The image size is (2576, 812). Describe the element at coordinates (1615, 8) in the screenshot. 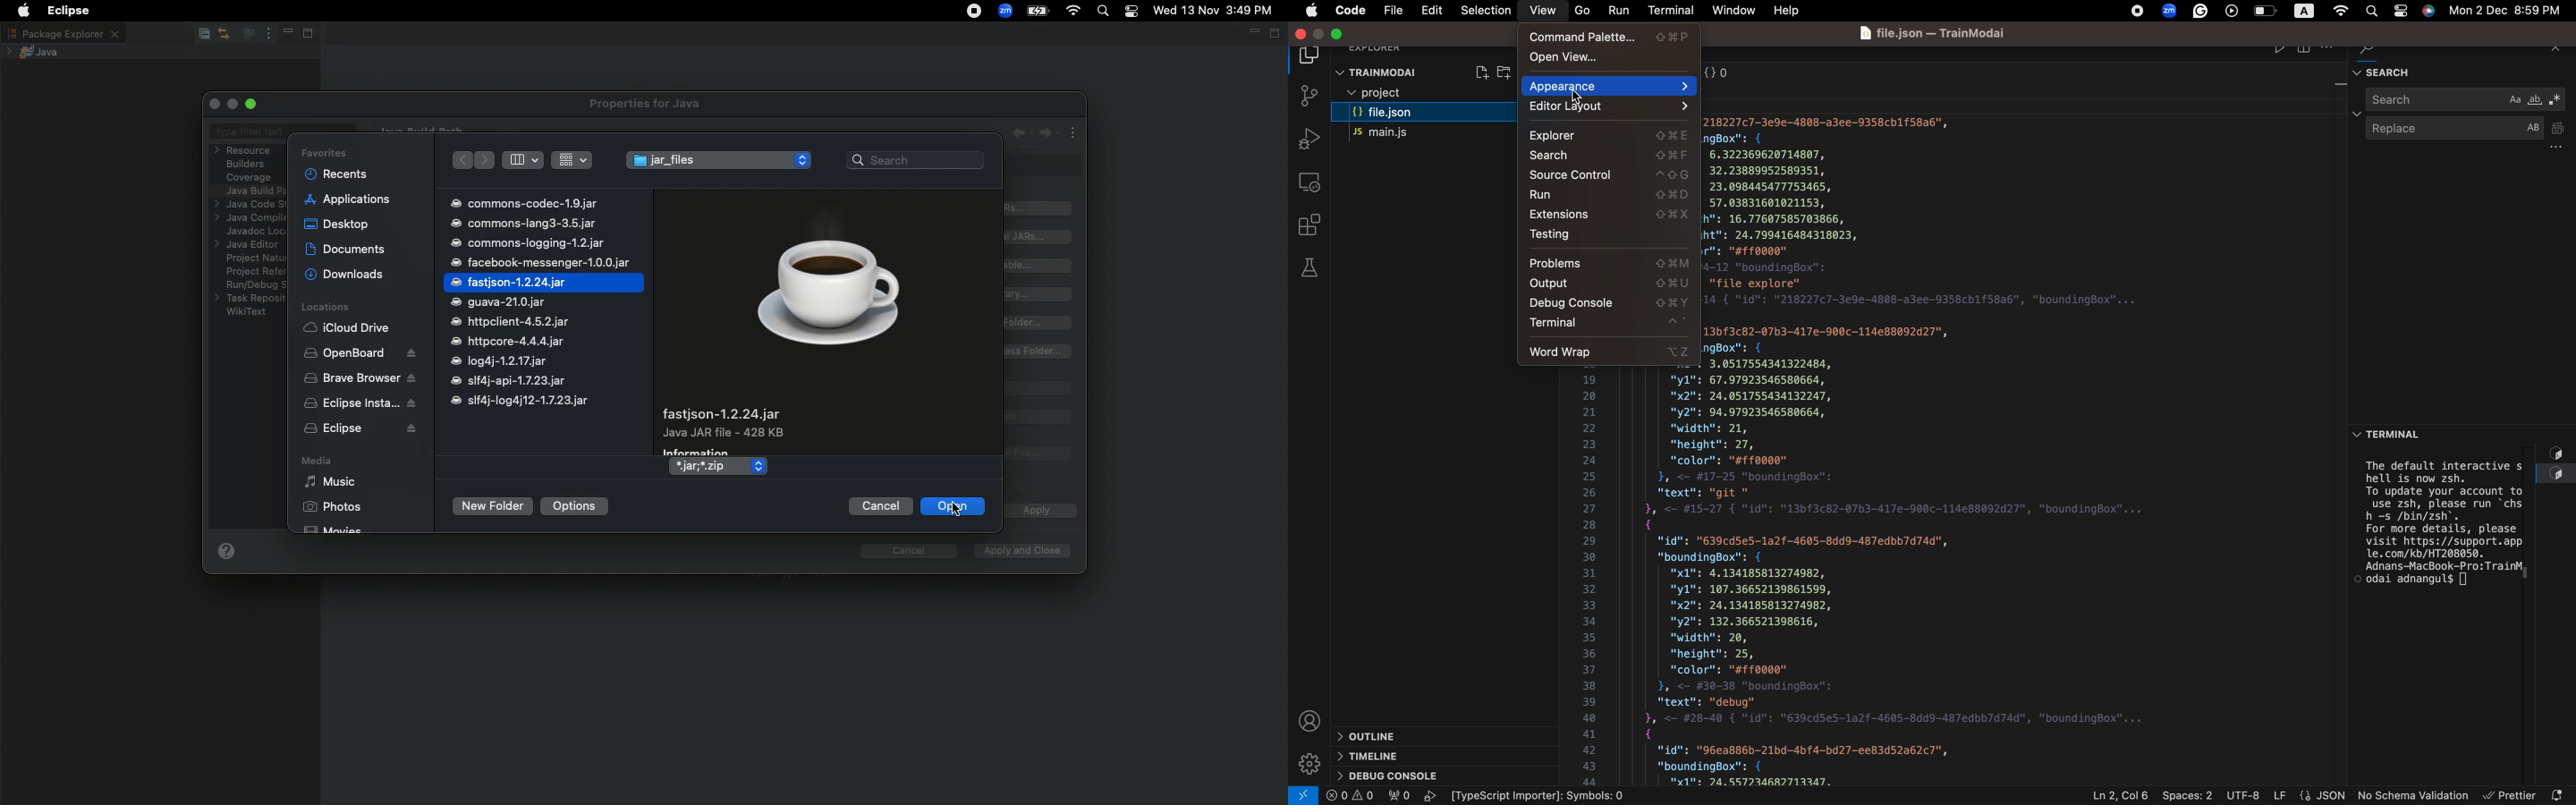

I see `run` at that location.